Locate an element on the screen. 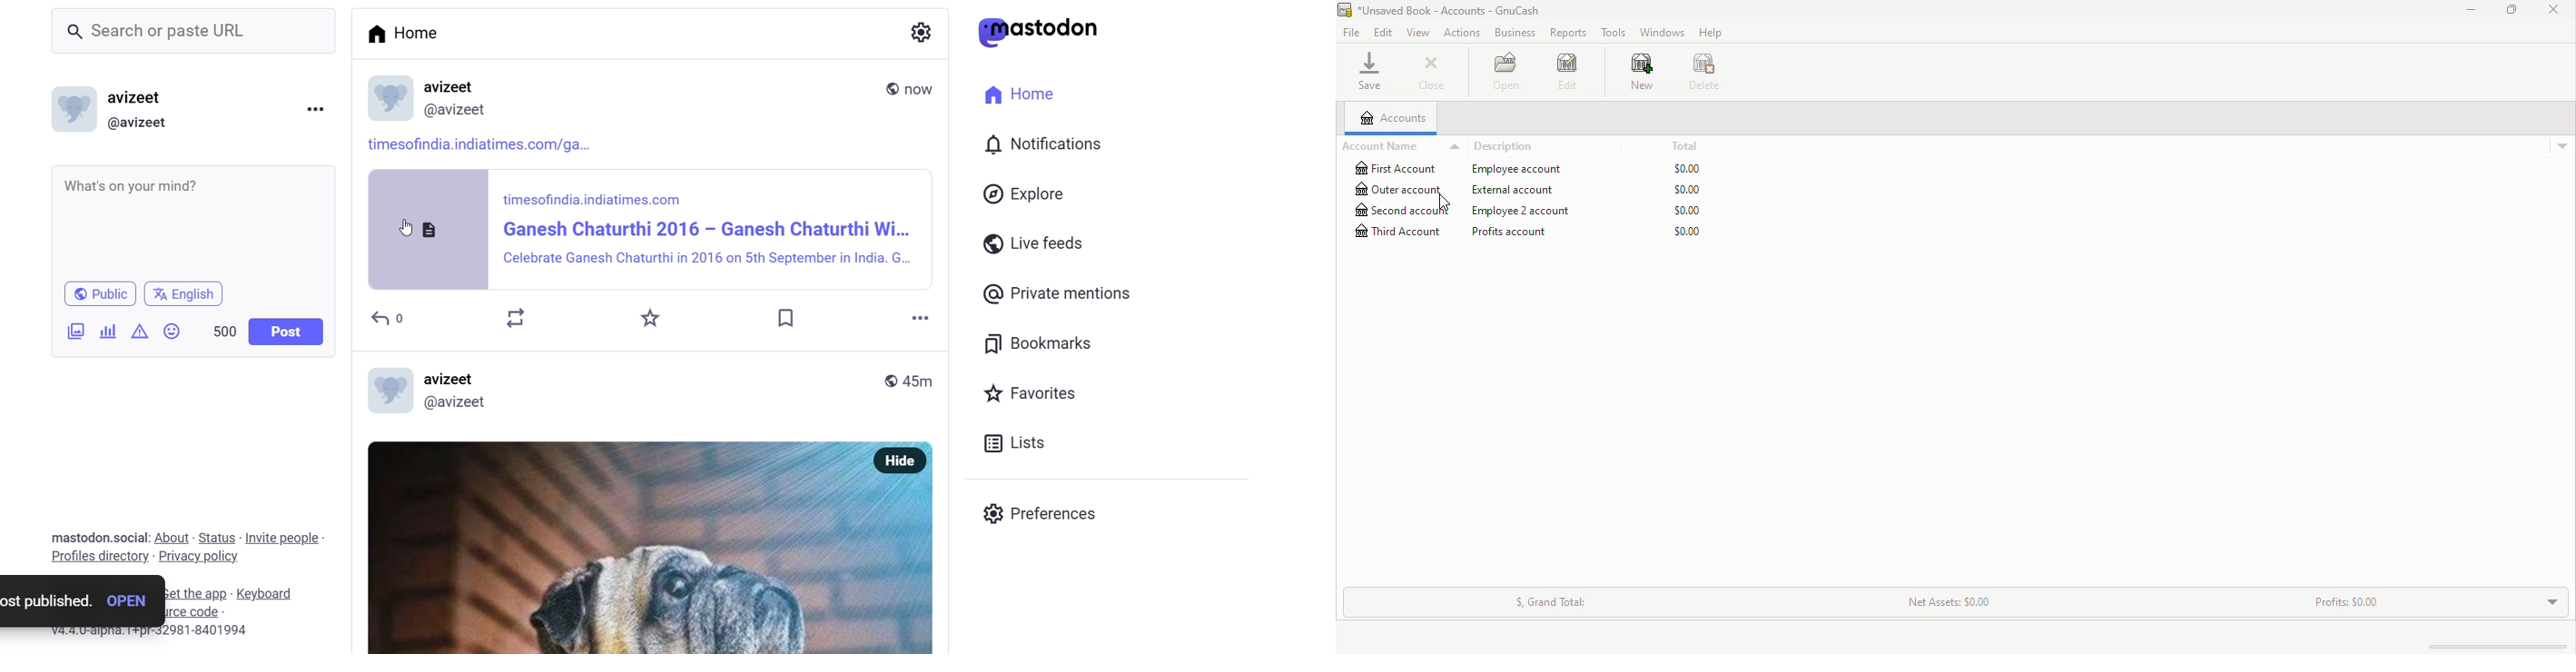 This screenshot has width=2576, height=672. Tools is located at coordinates (1613, 34).